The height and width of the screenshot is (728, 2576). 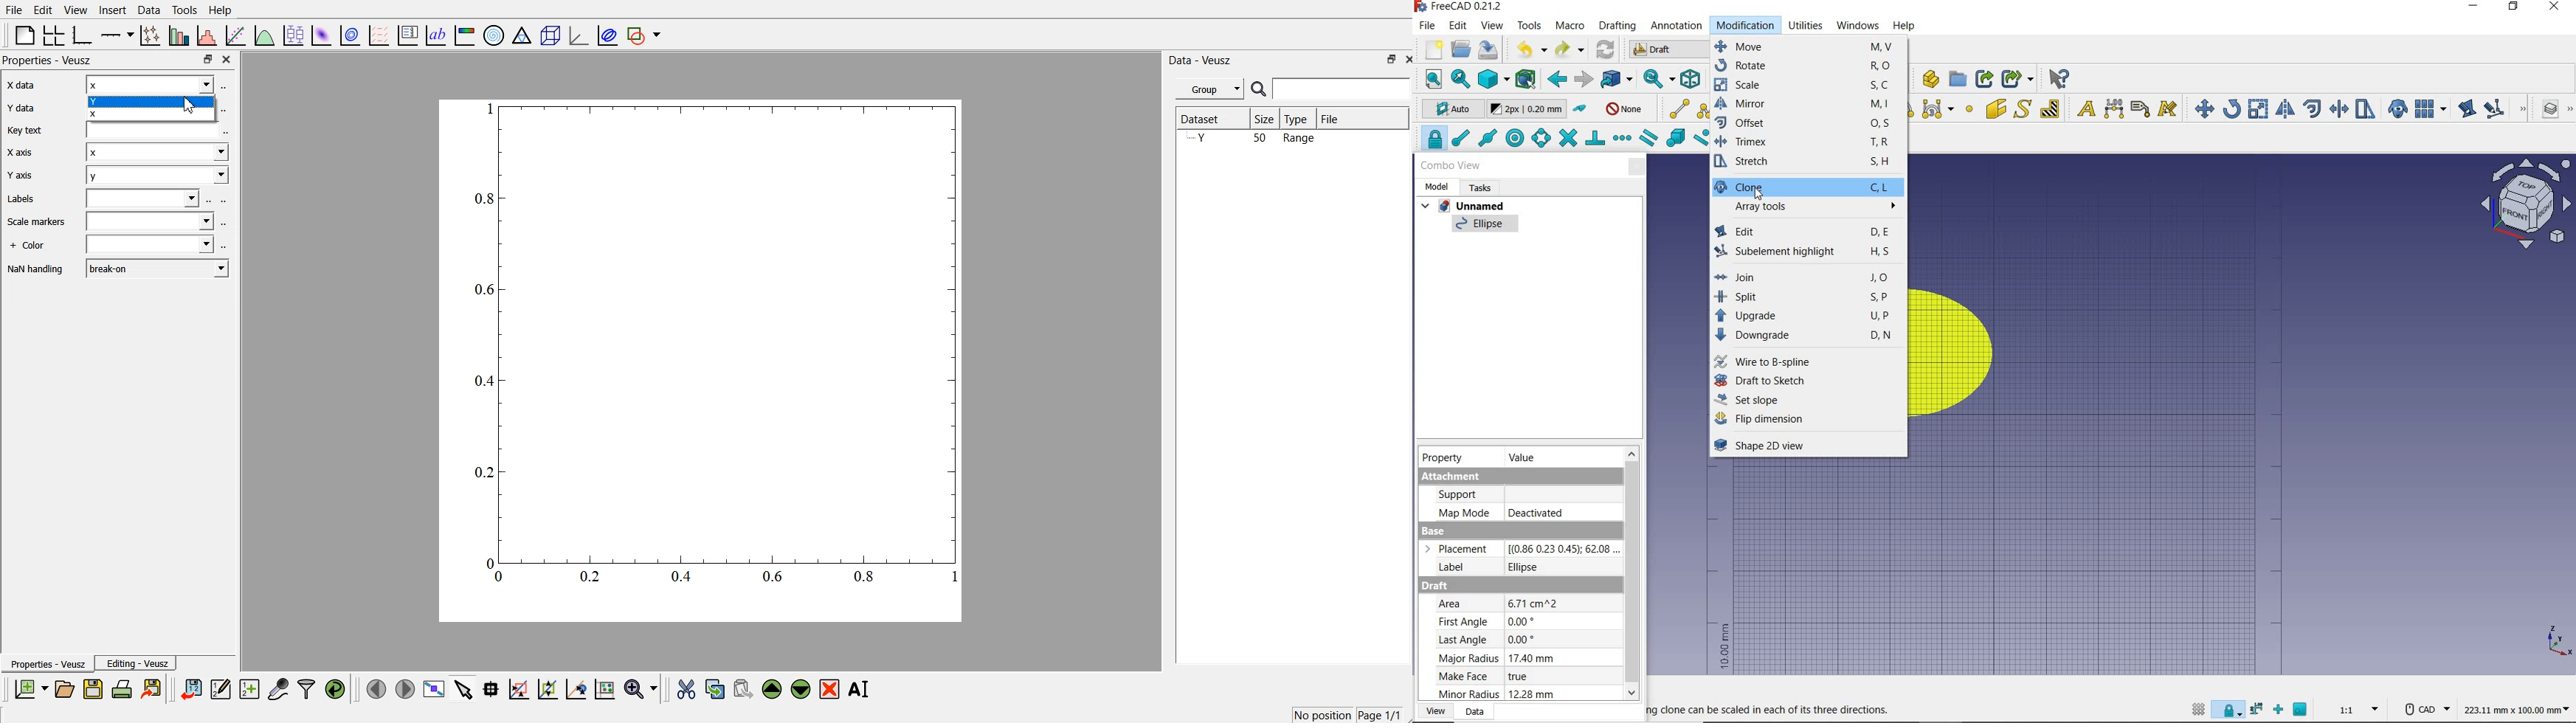 What do you see at coordinates (2516, 713) in the screenshot?
I see `dimension` at bounding box center [2516, 713].